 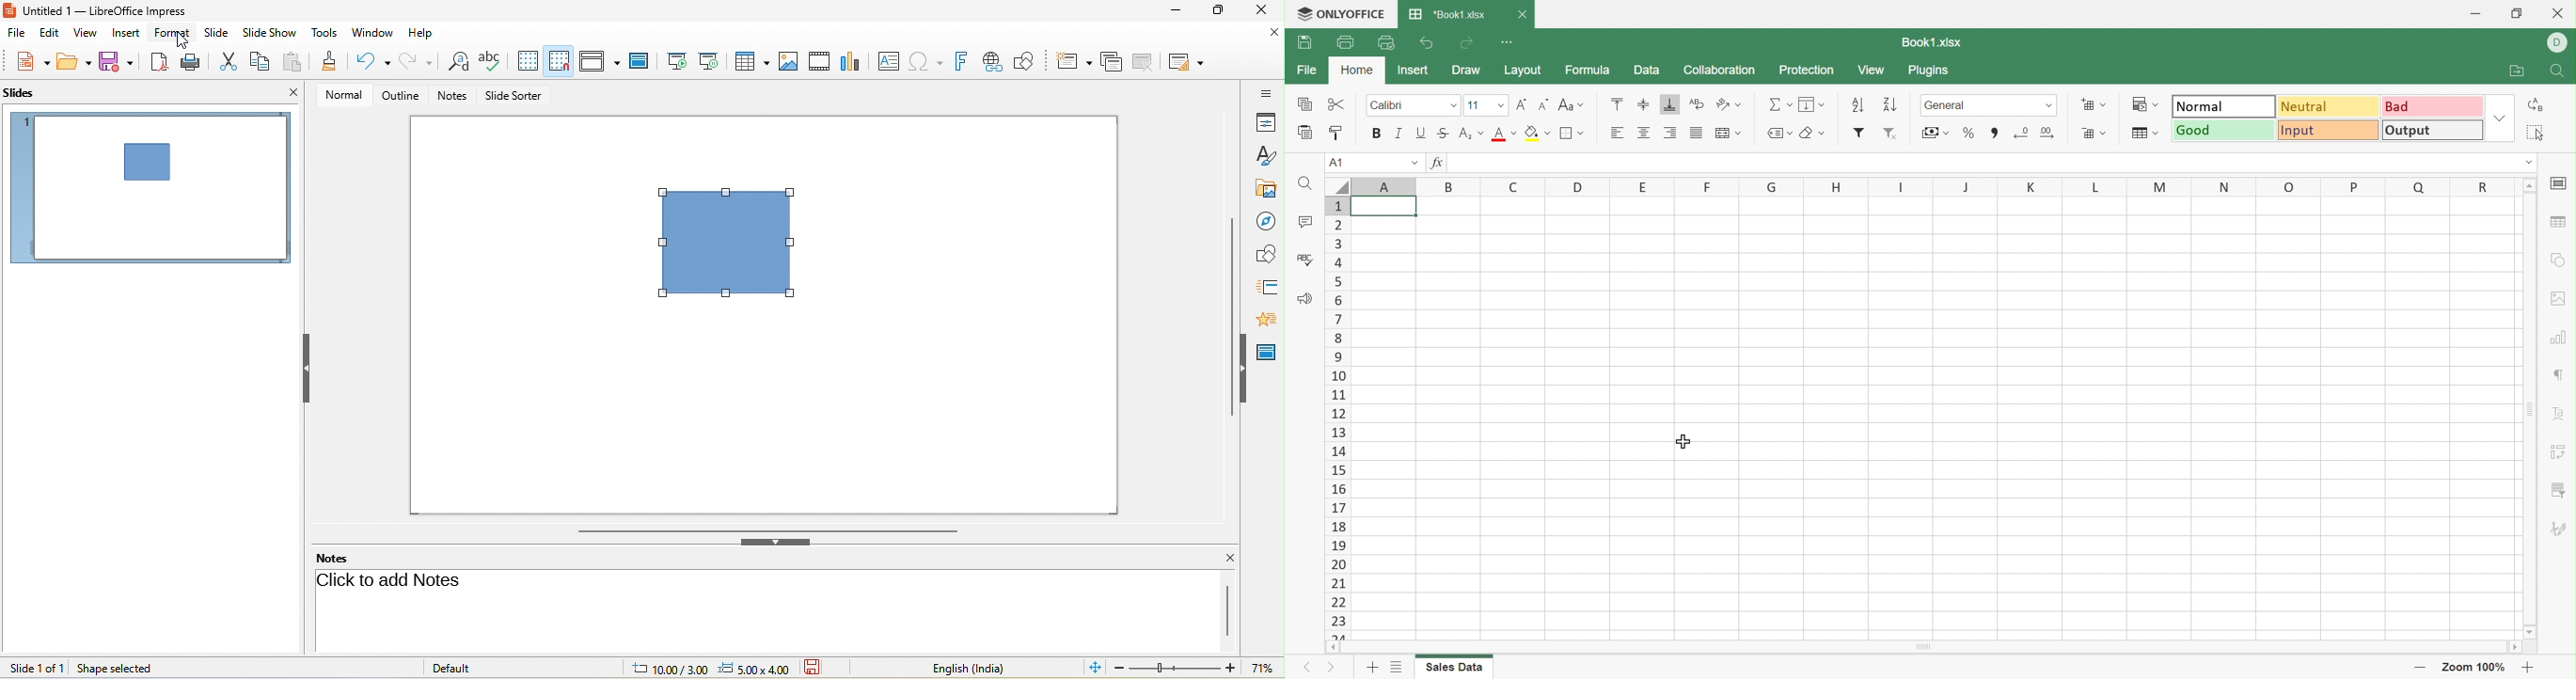 What do you see at coordinates (664, 670) in the screenshot?
I see `10.00/3.00` at bounding box center [664, 670].